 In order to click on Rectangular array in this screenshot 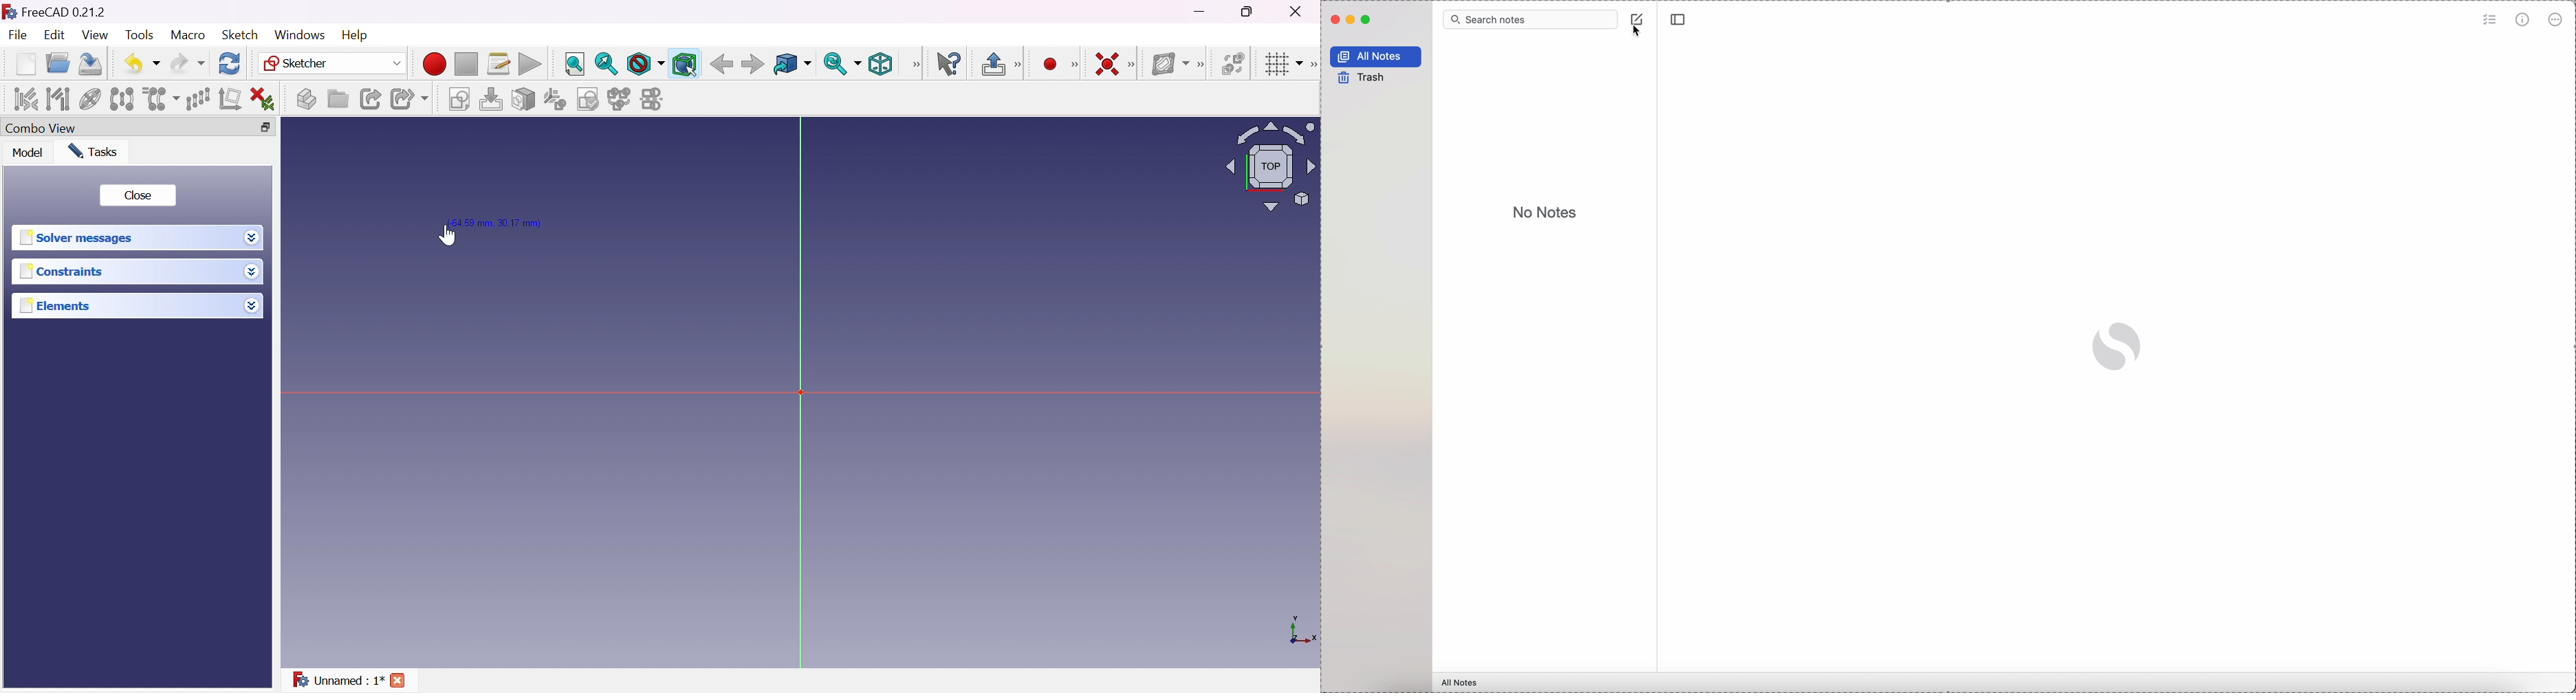, I will do `click(197, 100)`.